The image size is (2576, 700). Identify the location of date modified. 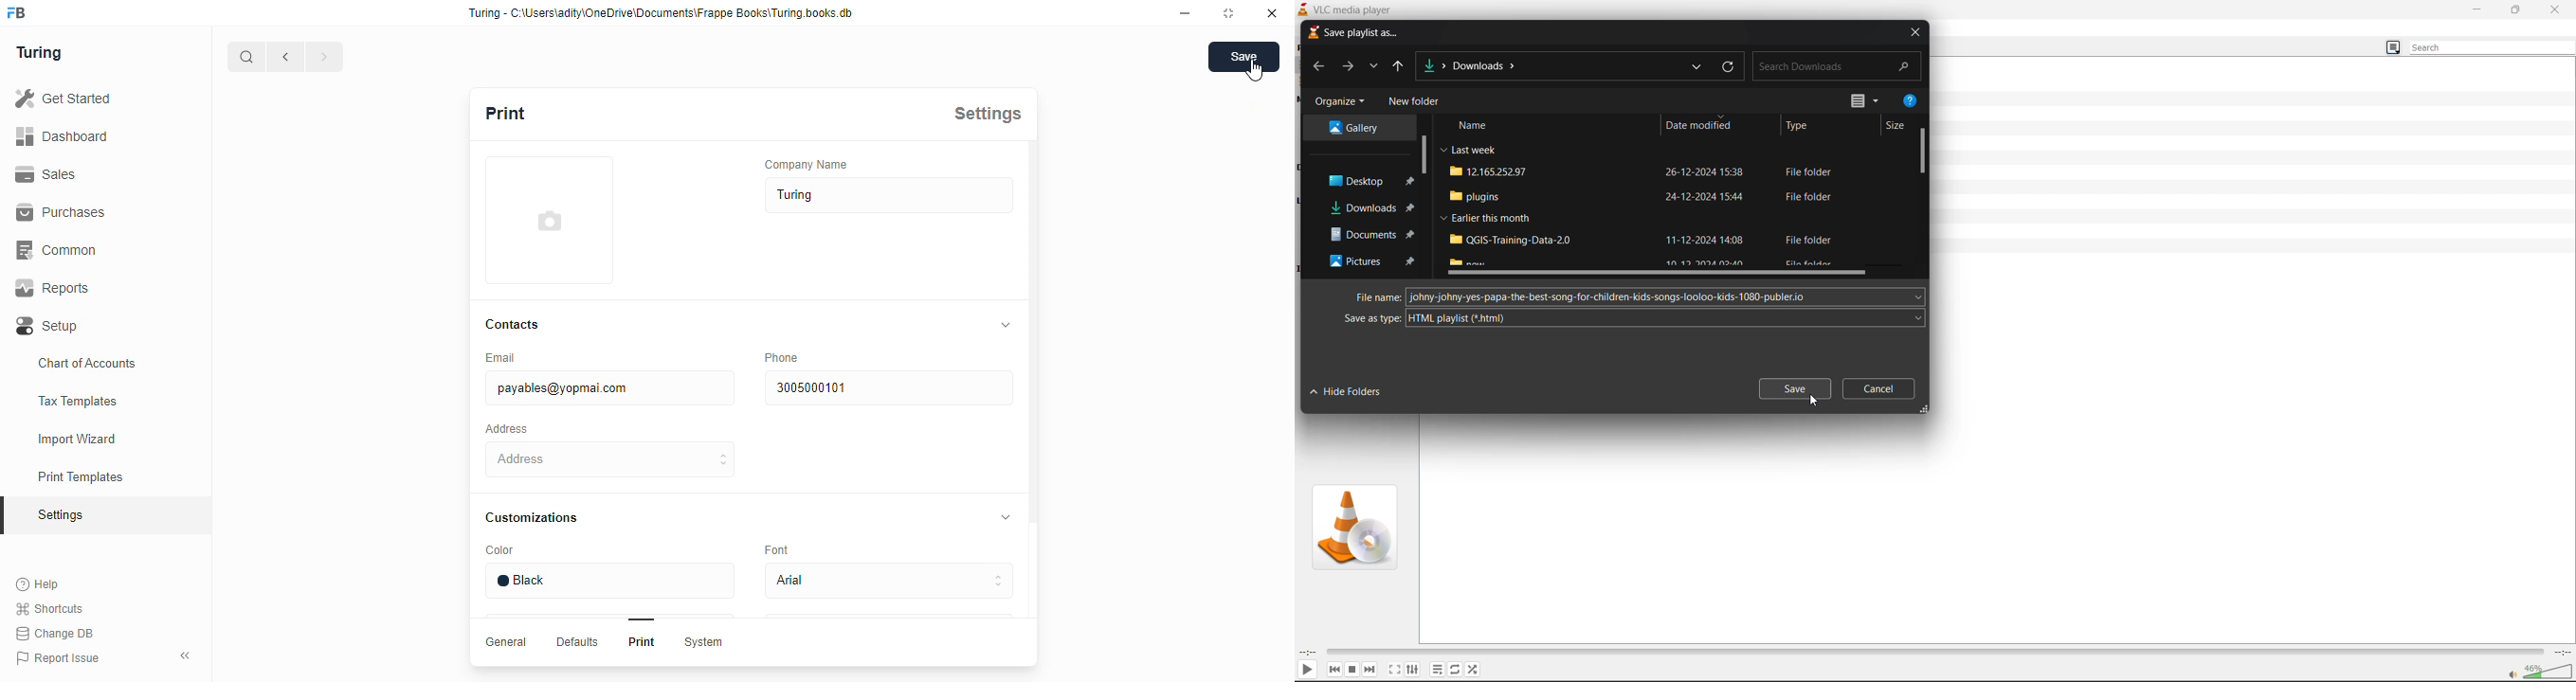
(1698, 125).